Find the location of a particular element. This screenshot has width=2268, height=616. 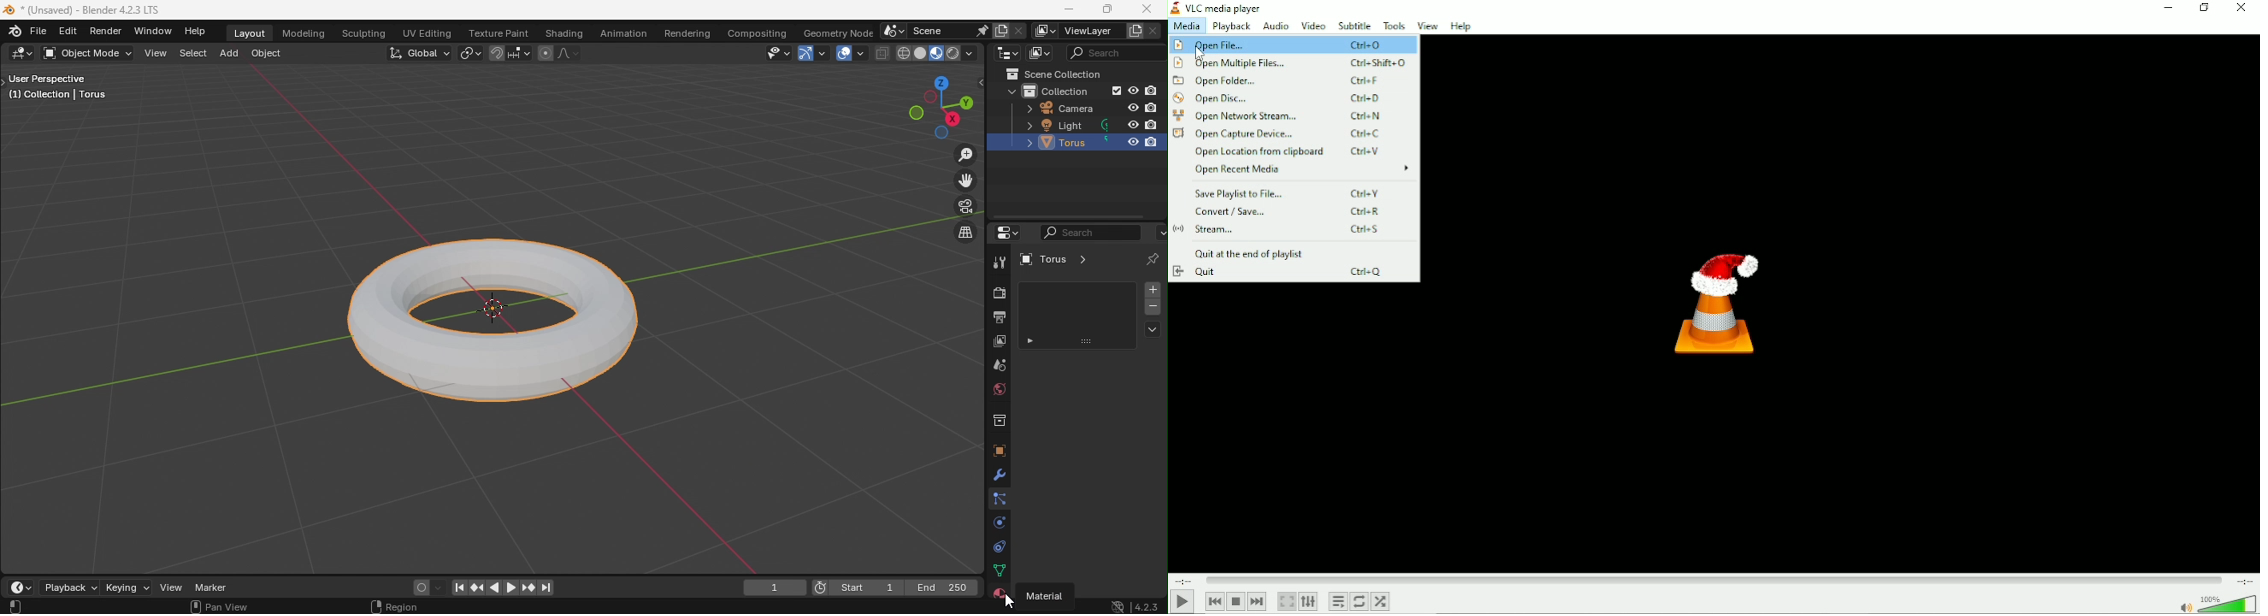

Zoom in/out the view is located at coordinates (967, 153).